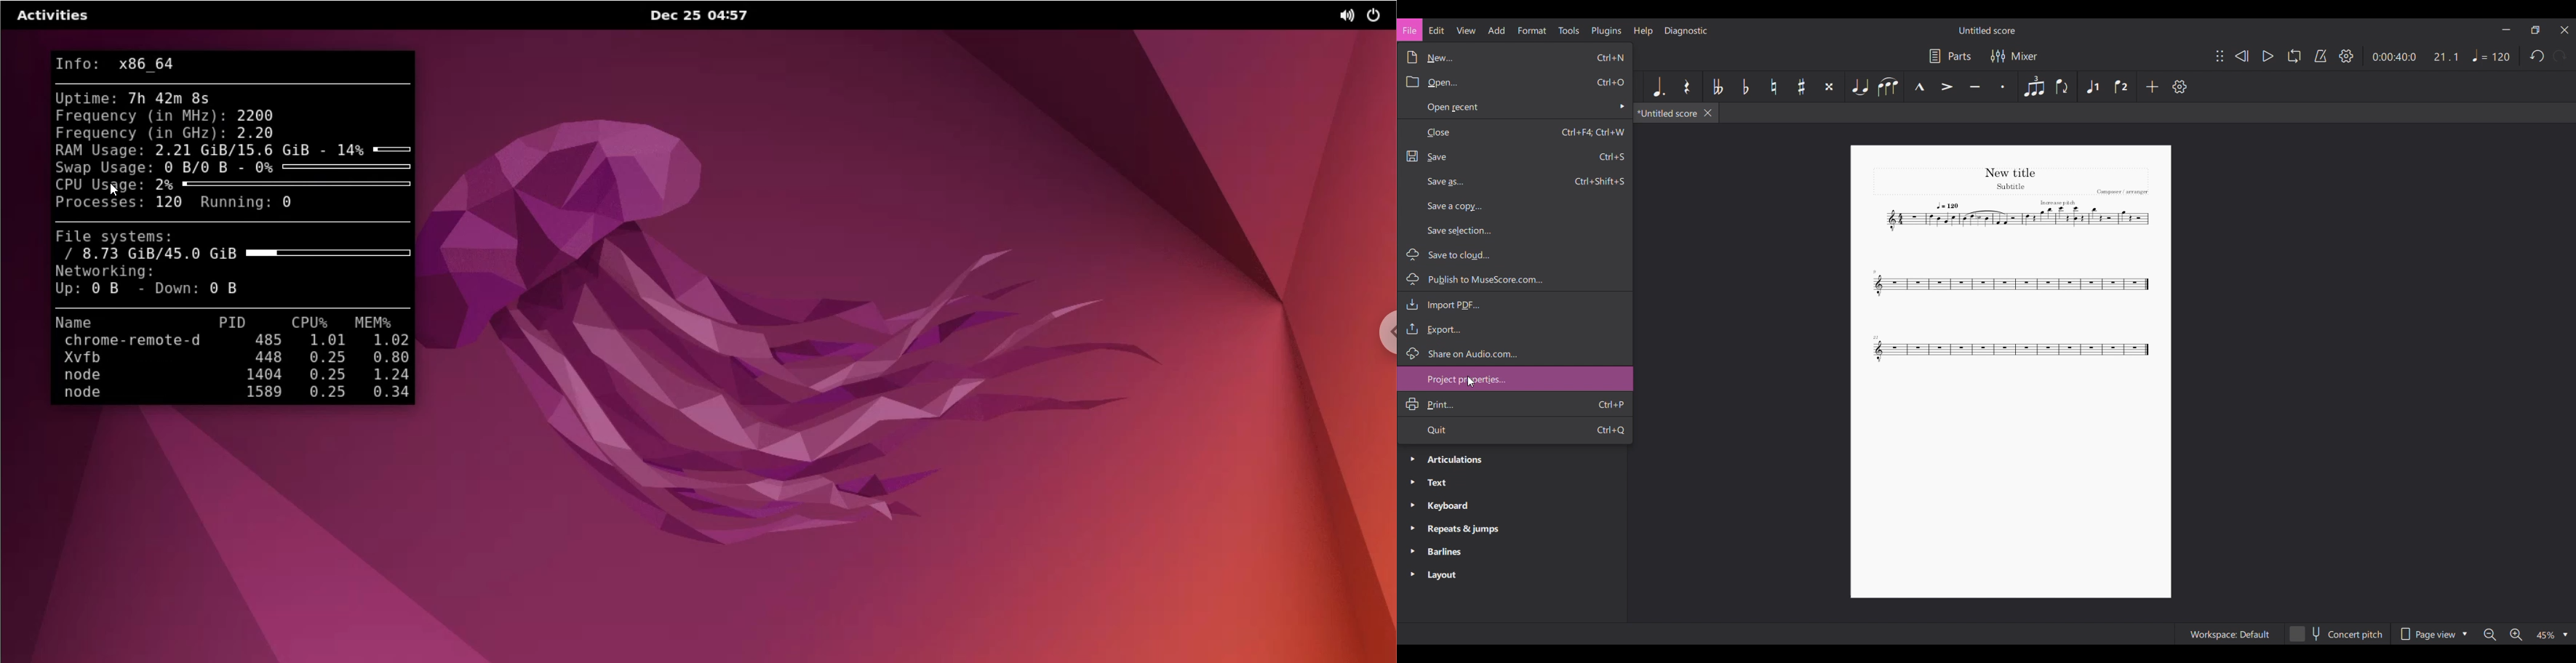  I want to click on Undo, so click(2536, 56).